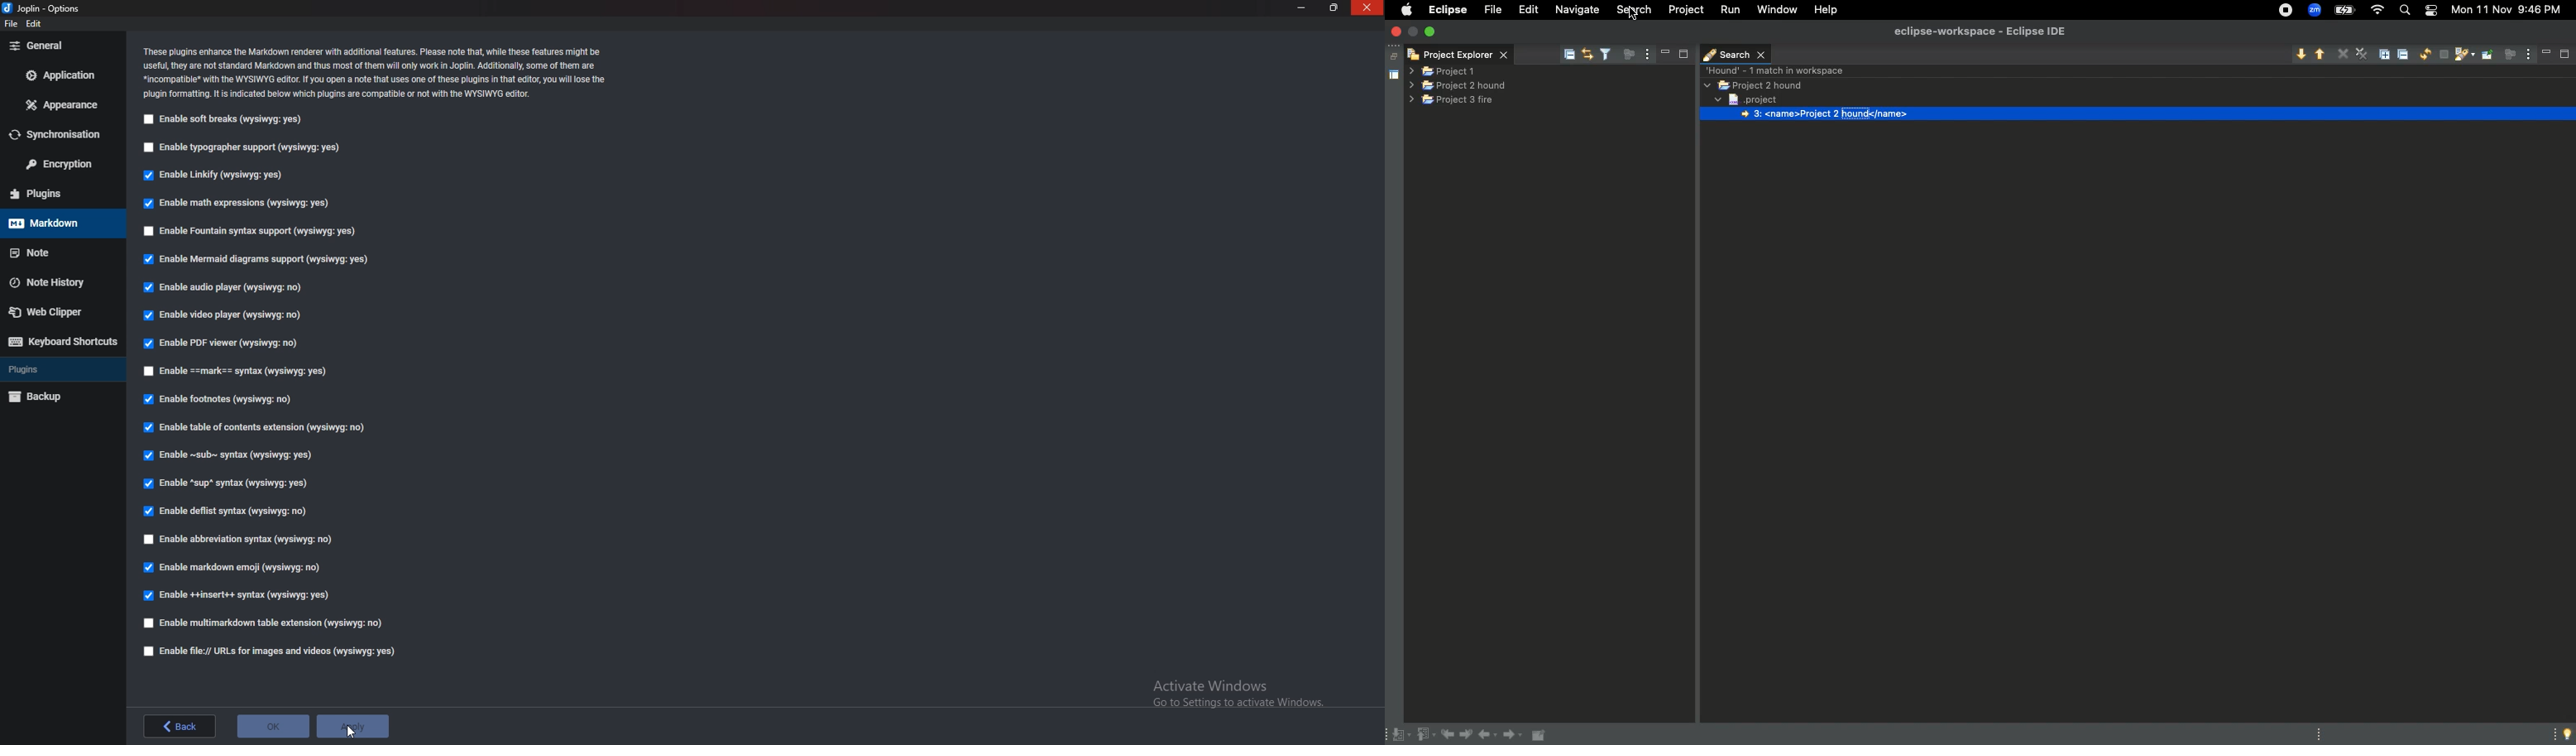  I want to click on Info, so click(378, 72).